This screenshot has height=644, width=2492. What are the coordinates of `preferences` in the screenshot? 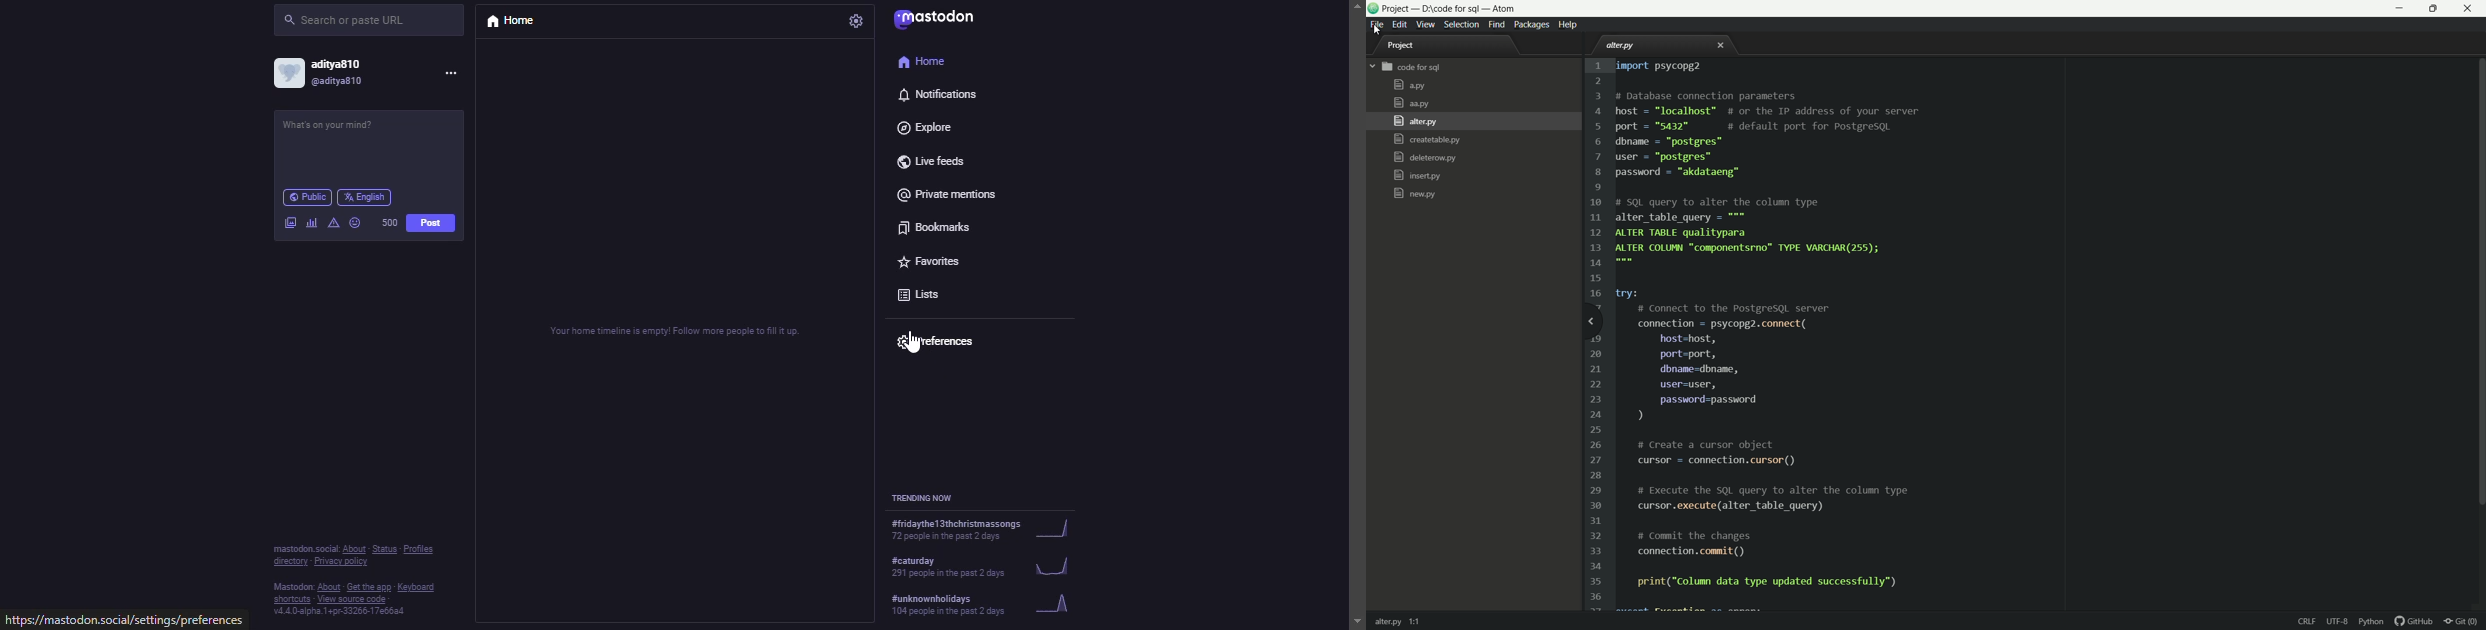 It's located at (939, 338).